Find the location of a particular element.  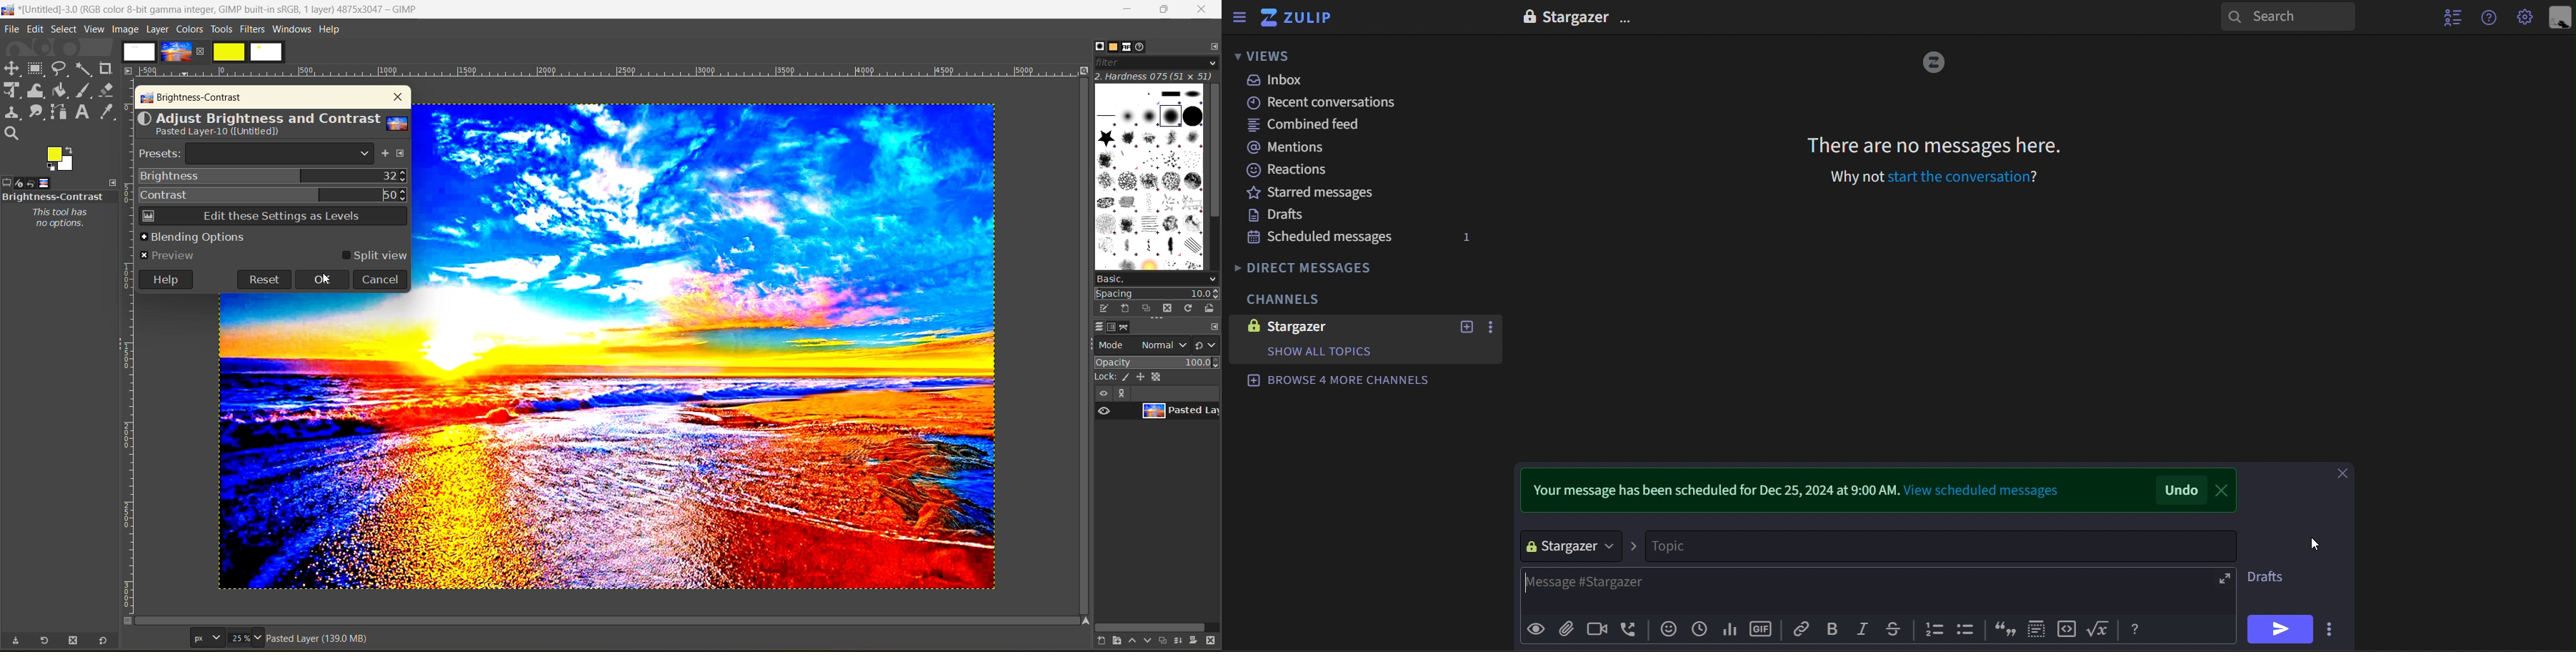

browse 4 more channels is located at coordinates (1341, 377).